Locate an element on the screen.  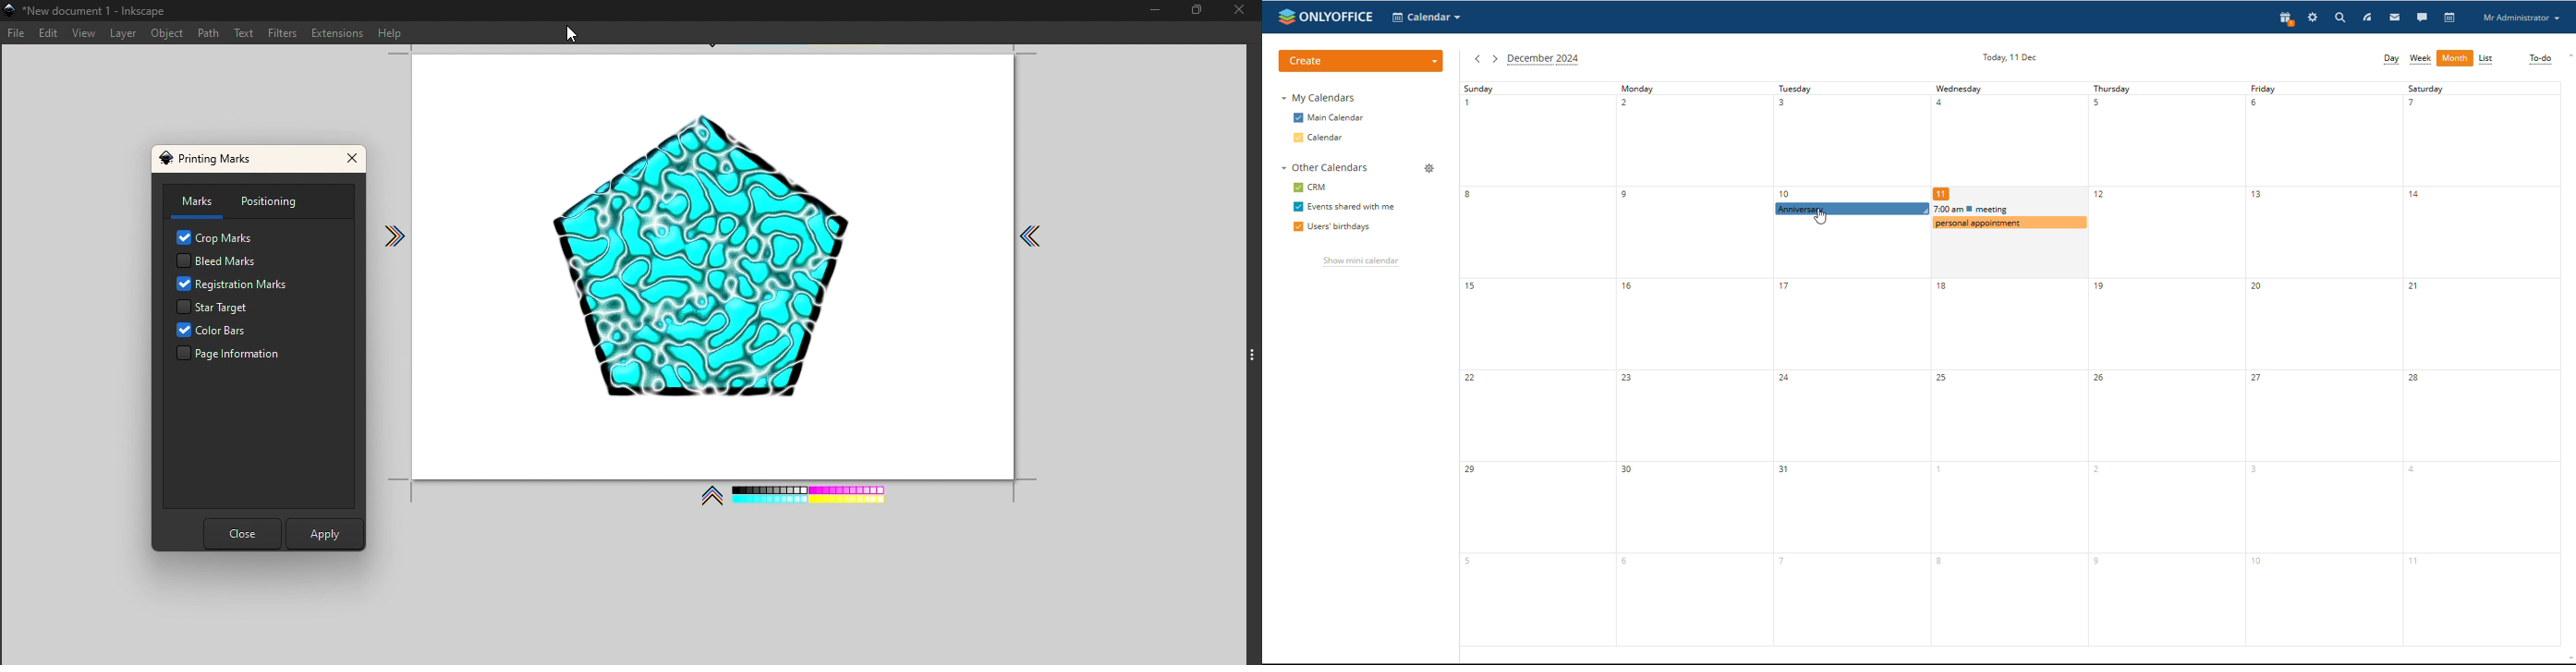
Registration Marks is located at coordinates (235, 285).